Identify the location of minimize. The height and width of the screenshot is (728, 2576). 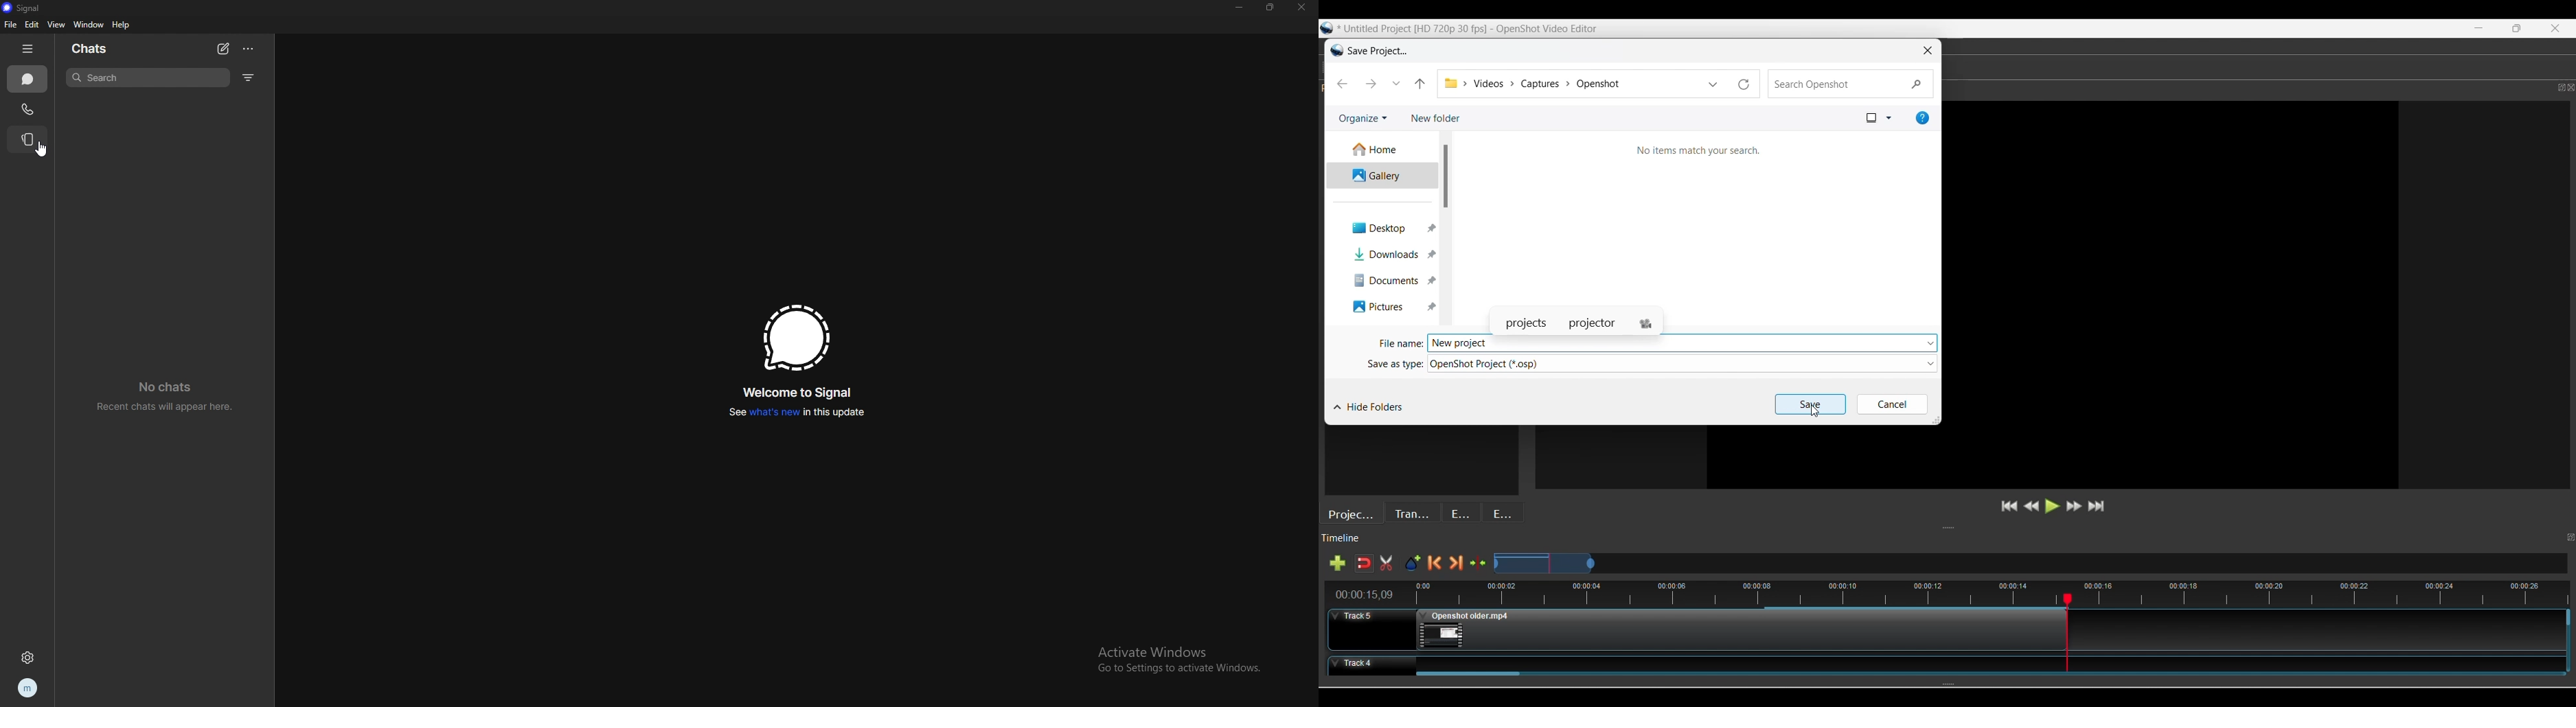
(1240, 8).